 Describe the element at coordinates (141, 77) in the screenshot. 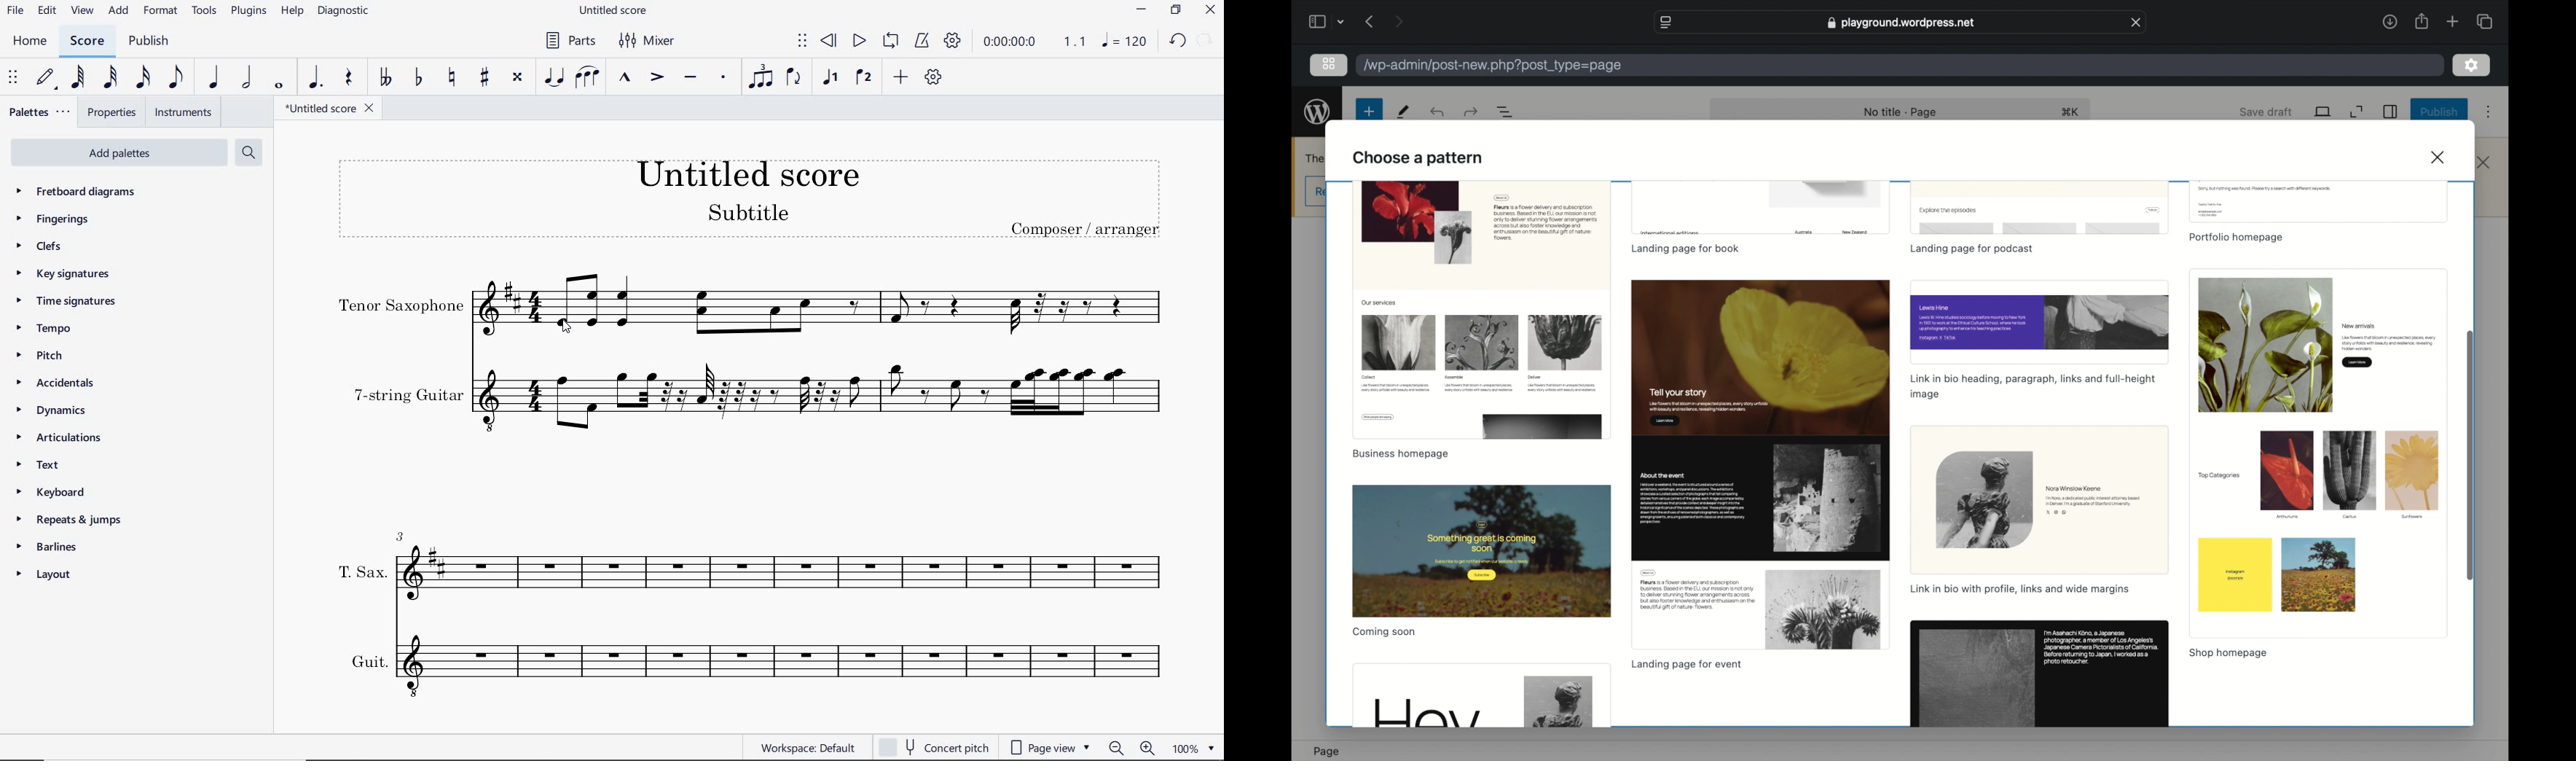

I see `16TH NOTE` at that location.